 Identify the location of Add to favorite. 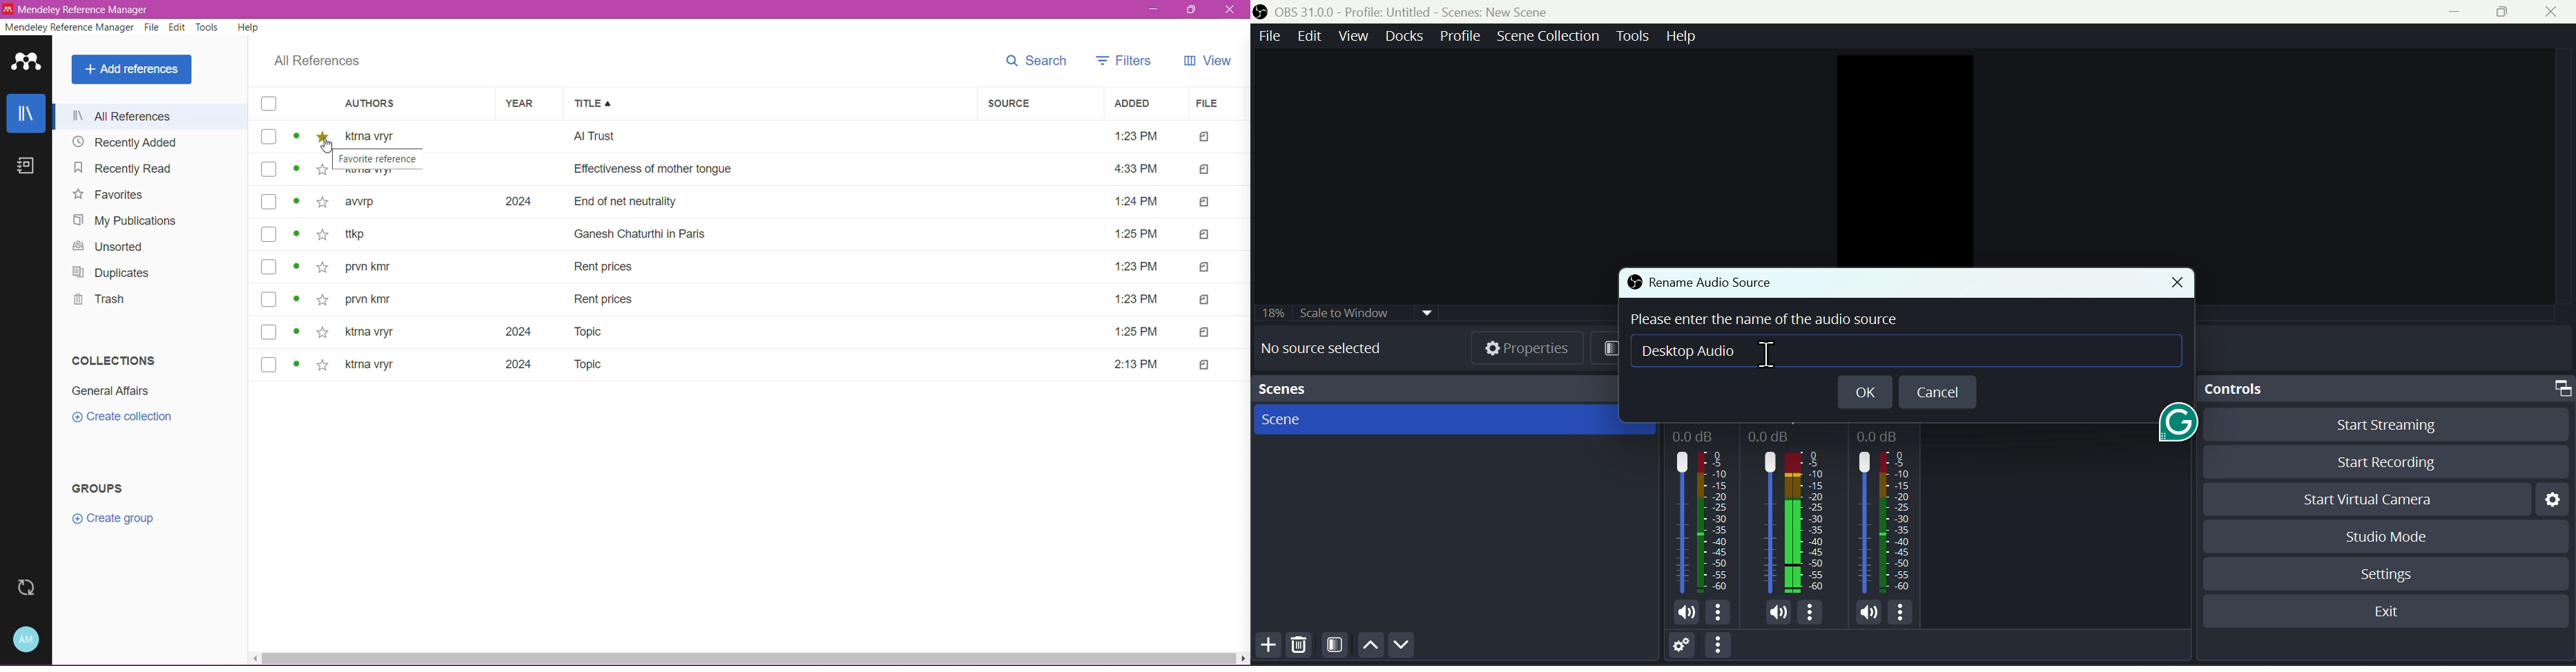
(322, 169).